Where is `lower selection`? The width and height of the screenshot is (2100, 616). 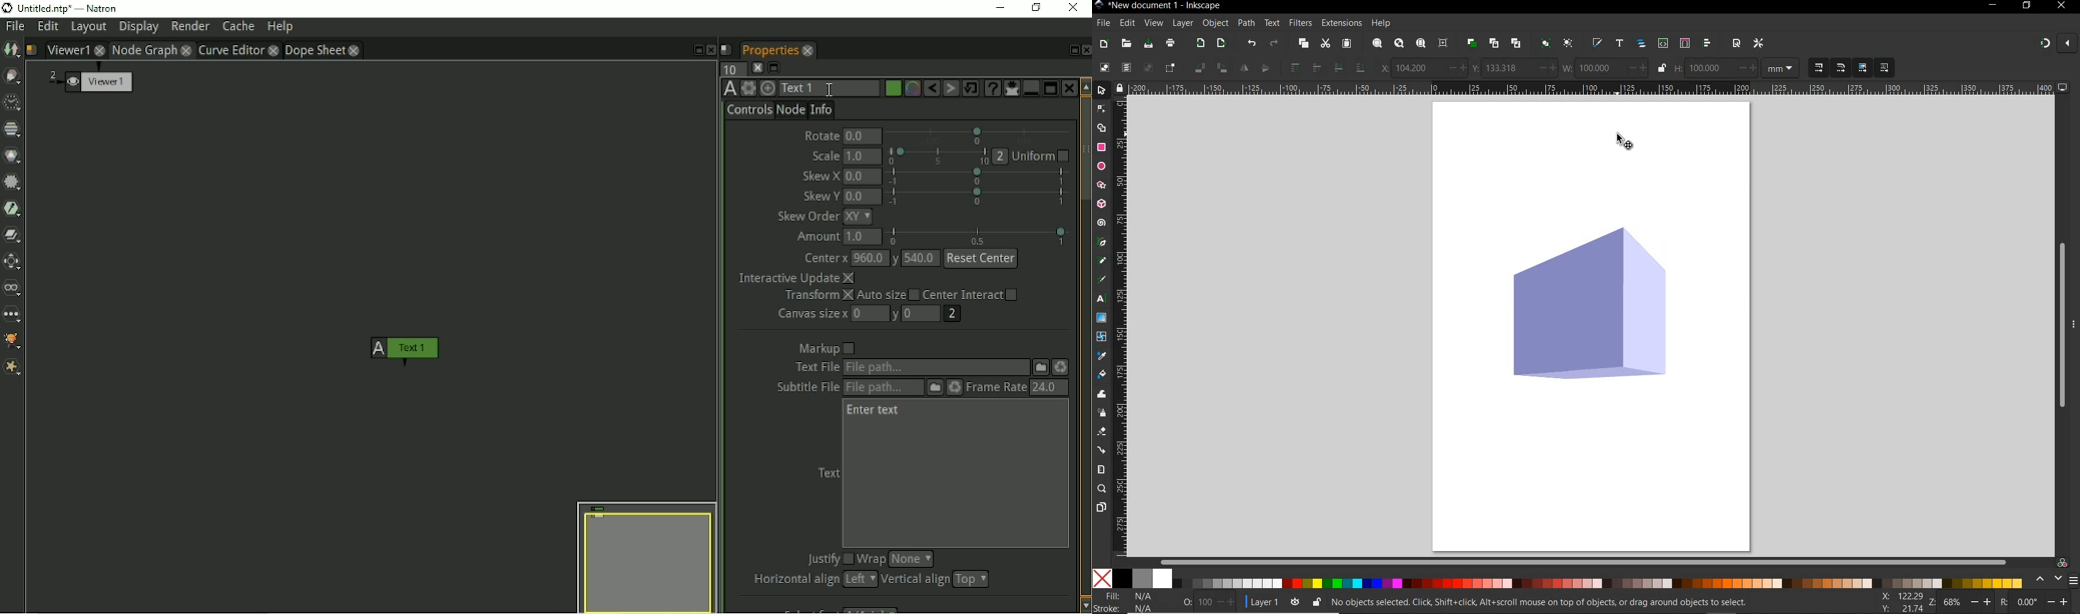 lower selection is located at coordinates (1337, 68).